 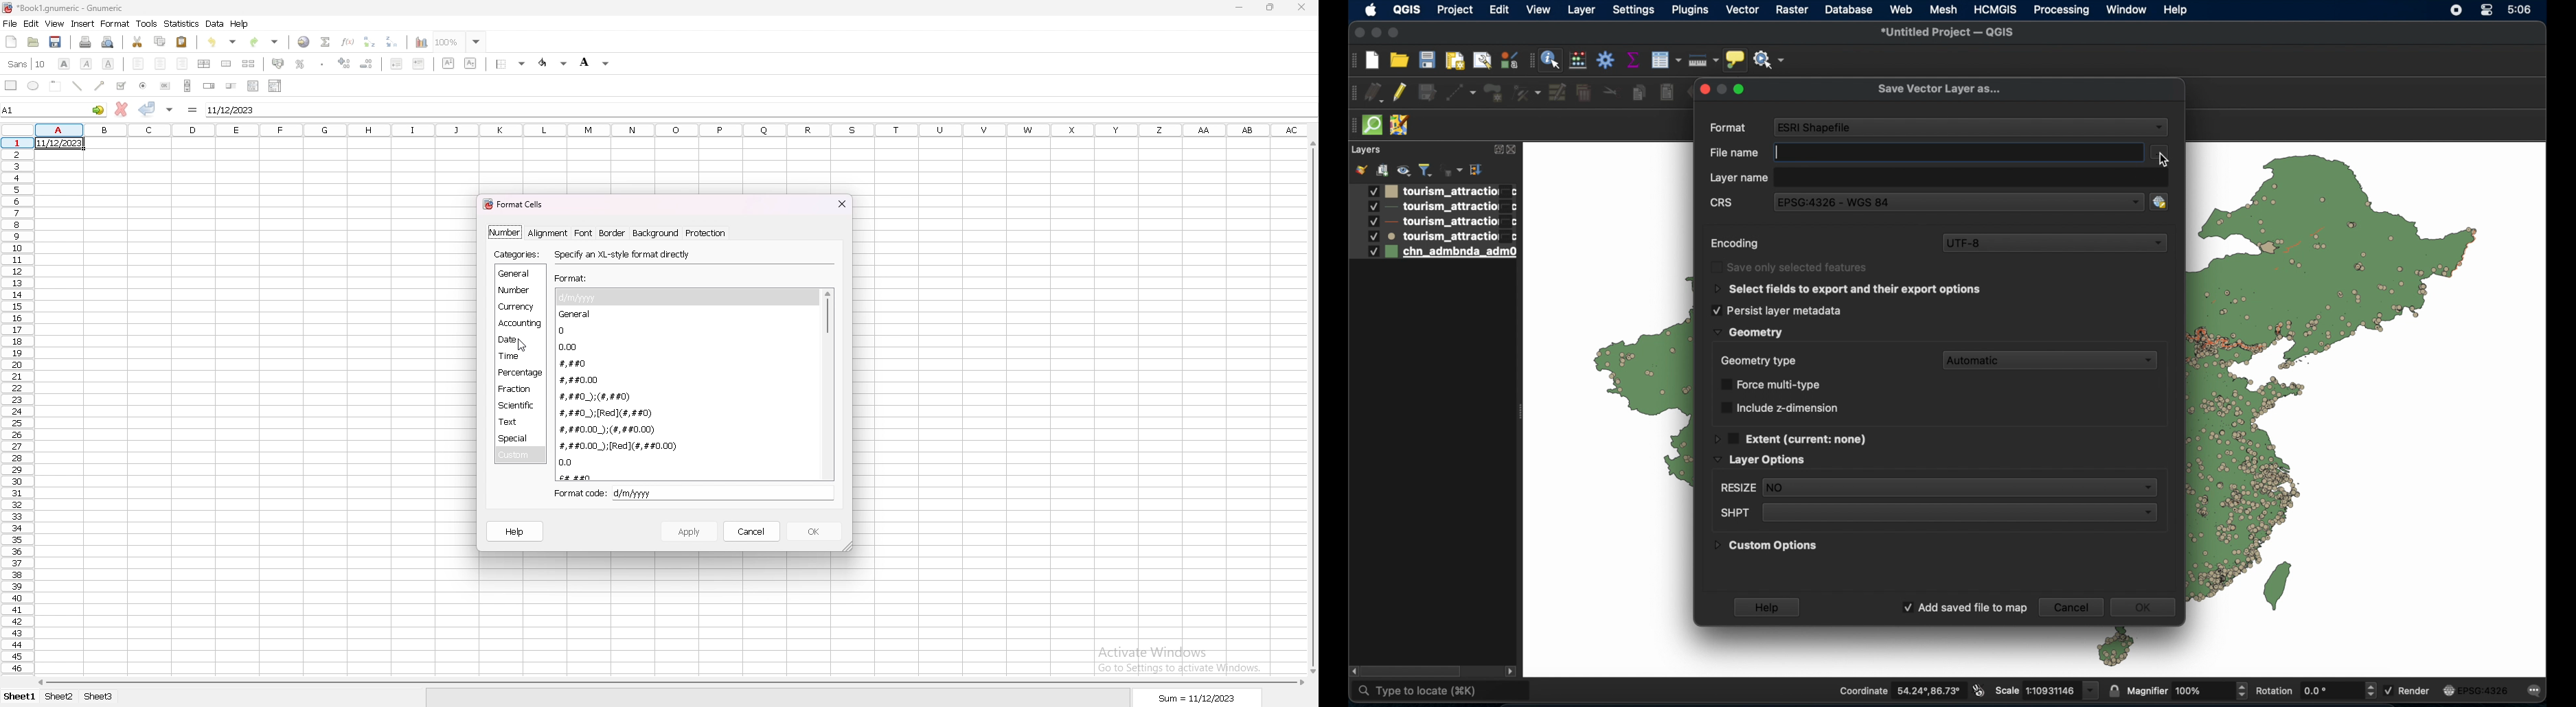 What do you see at coordinates (1760, 460) in the screenshot?
I see `layer options` at bounding box center [1760, 460].